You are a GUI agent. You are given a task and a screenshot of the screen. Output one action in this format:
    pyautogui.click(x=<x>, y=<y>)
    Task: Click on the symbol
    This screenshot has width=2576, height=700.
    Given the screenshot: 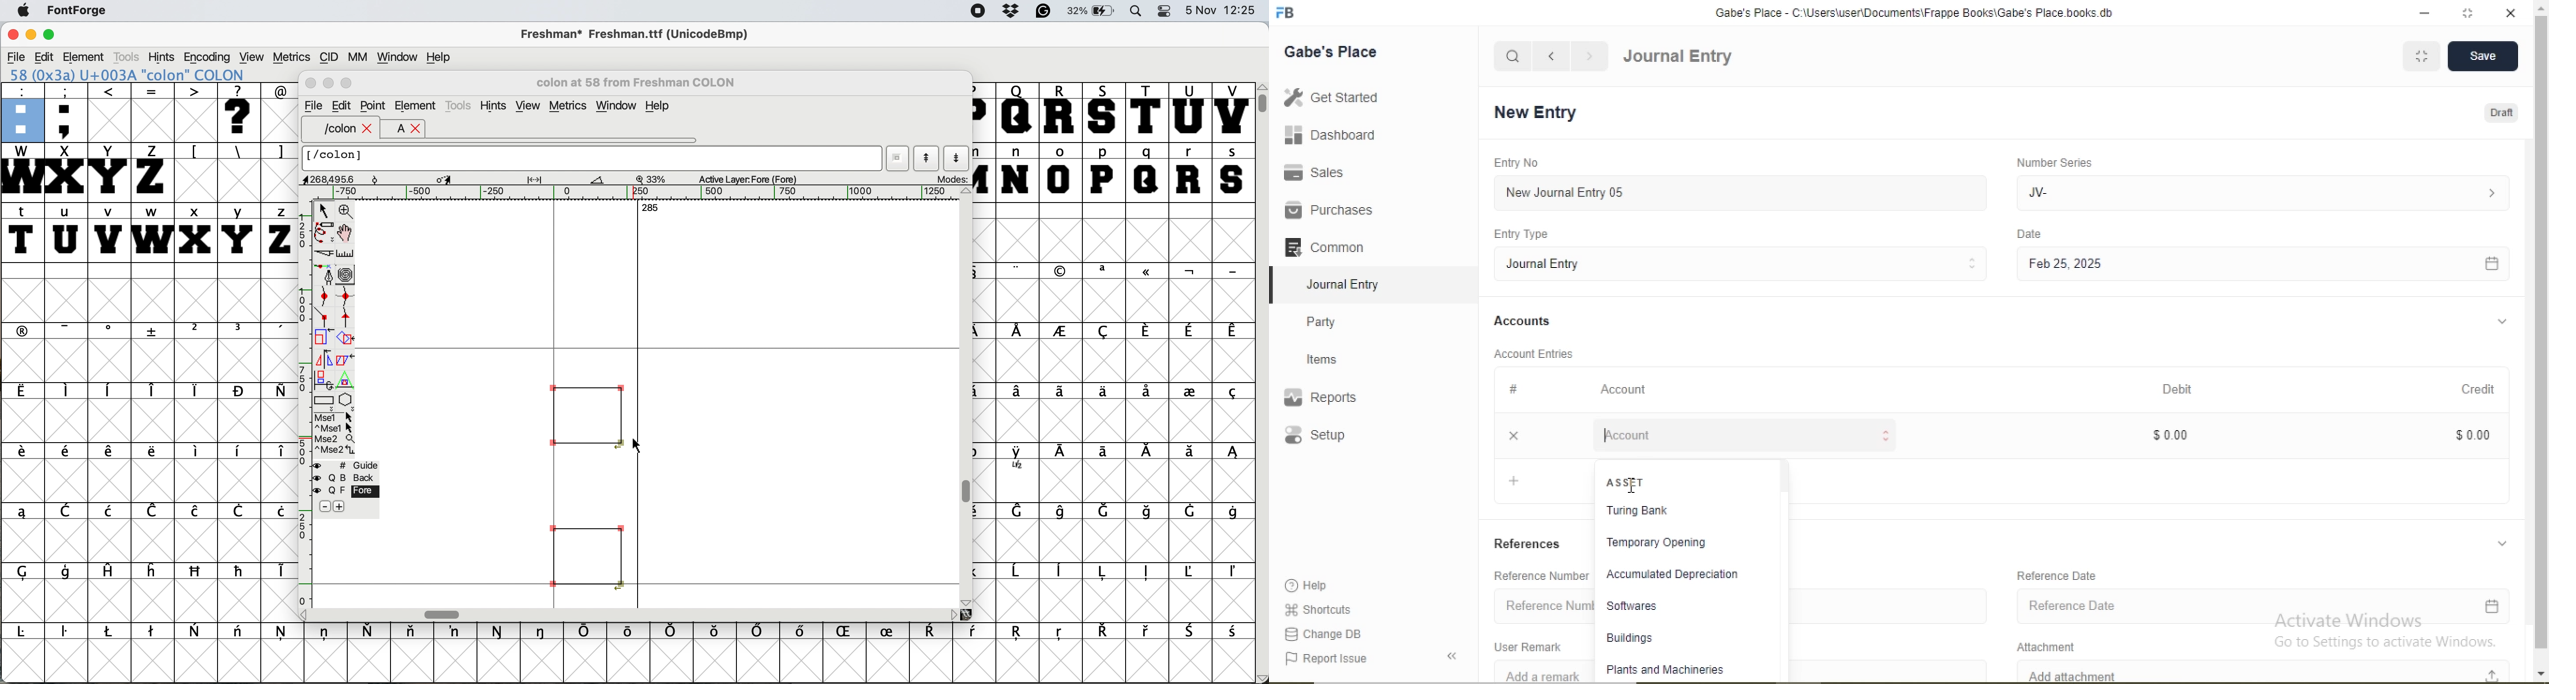 What is the action you would take?
    pyautogui.click(x=277, y=331)
    